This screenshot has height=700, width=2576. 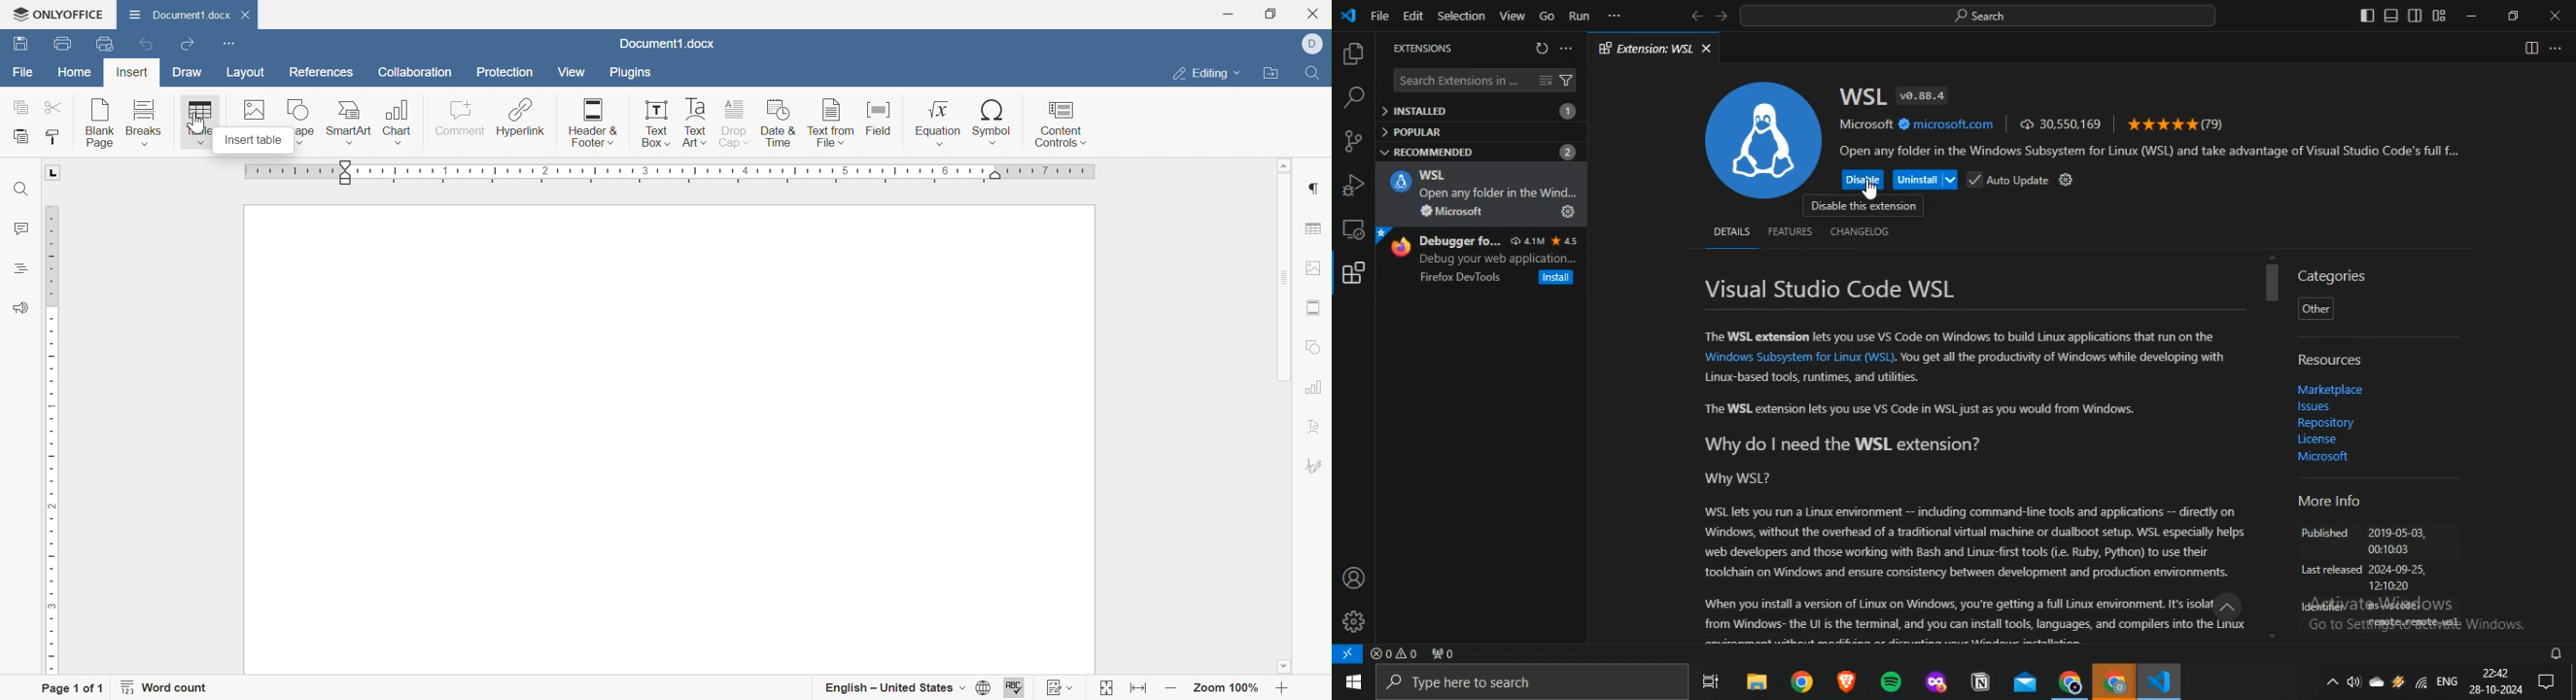 I want to click on Insert blank page, so click(x=103, y=124).